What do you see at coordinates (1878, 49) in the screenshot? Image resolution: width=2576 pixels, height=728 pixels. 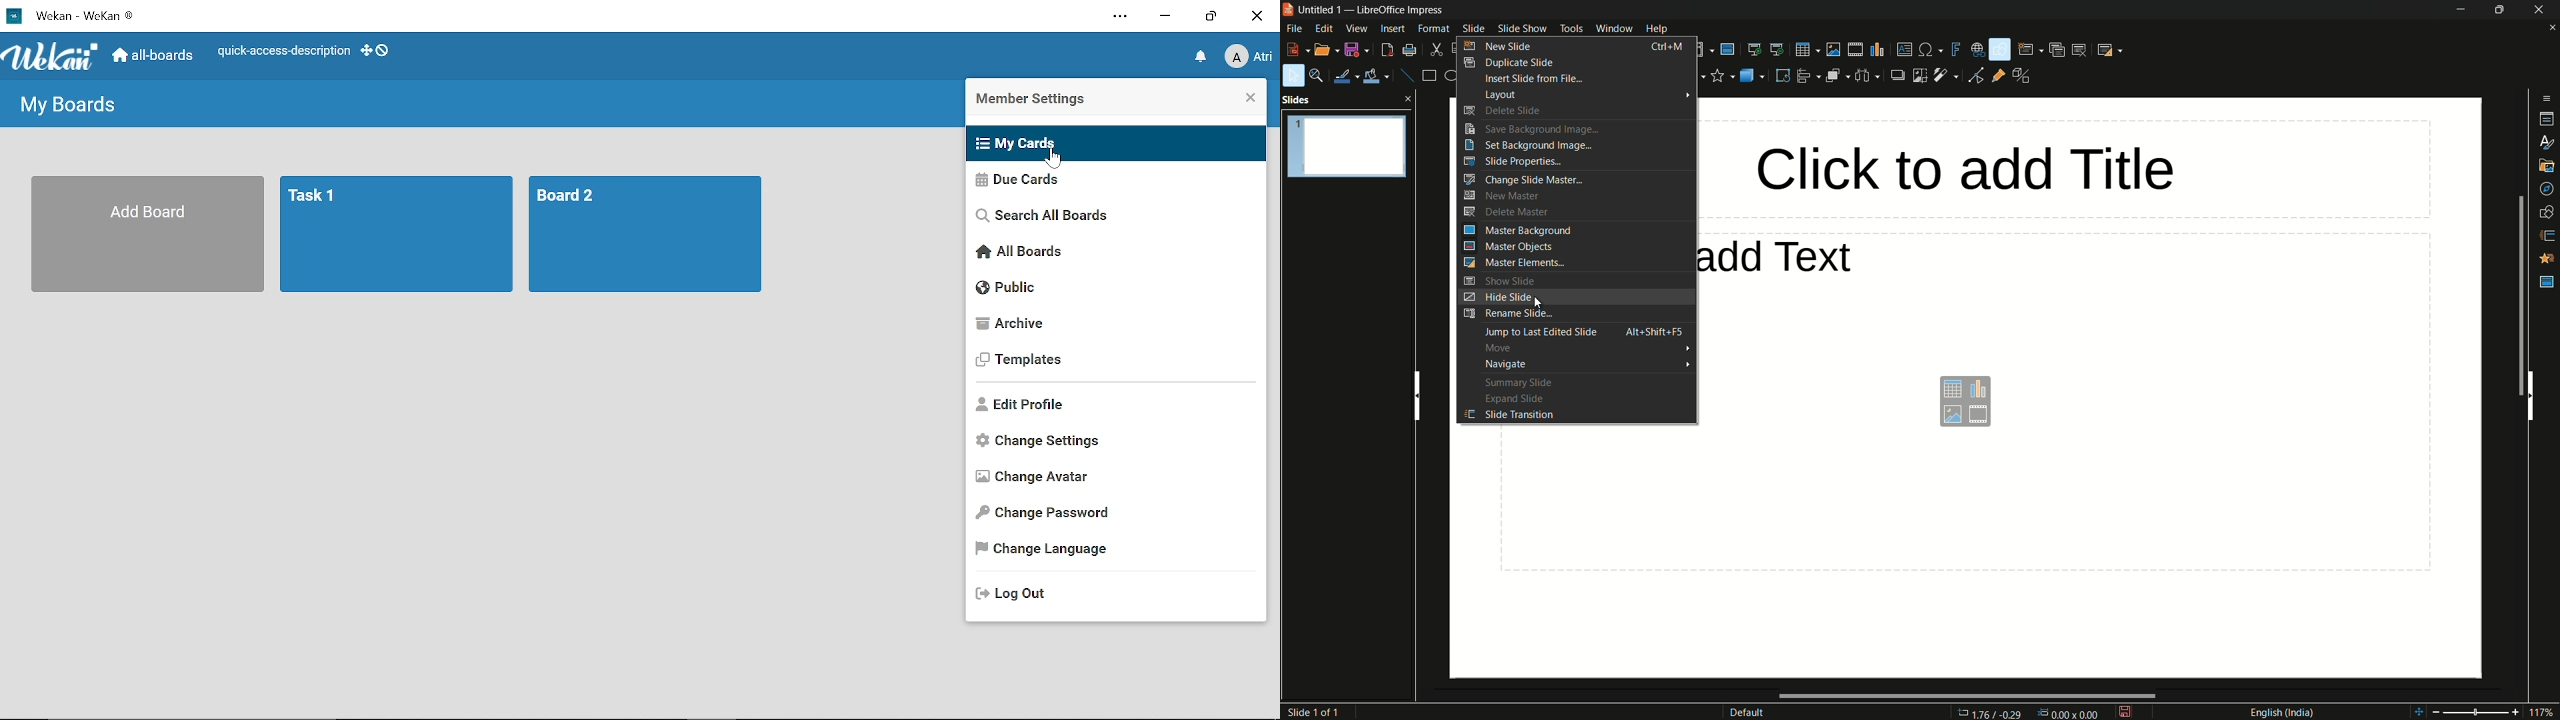 I see `insert chart` at bounding box center [1878, 49].